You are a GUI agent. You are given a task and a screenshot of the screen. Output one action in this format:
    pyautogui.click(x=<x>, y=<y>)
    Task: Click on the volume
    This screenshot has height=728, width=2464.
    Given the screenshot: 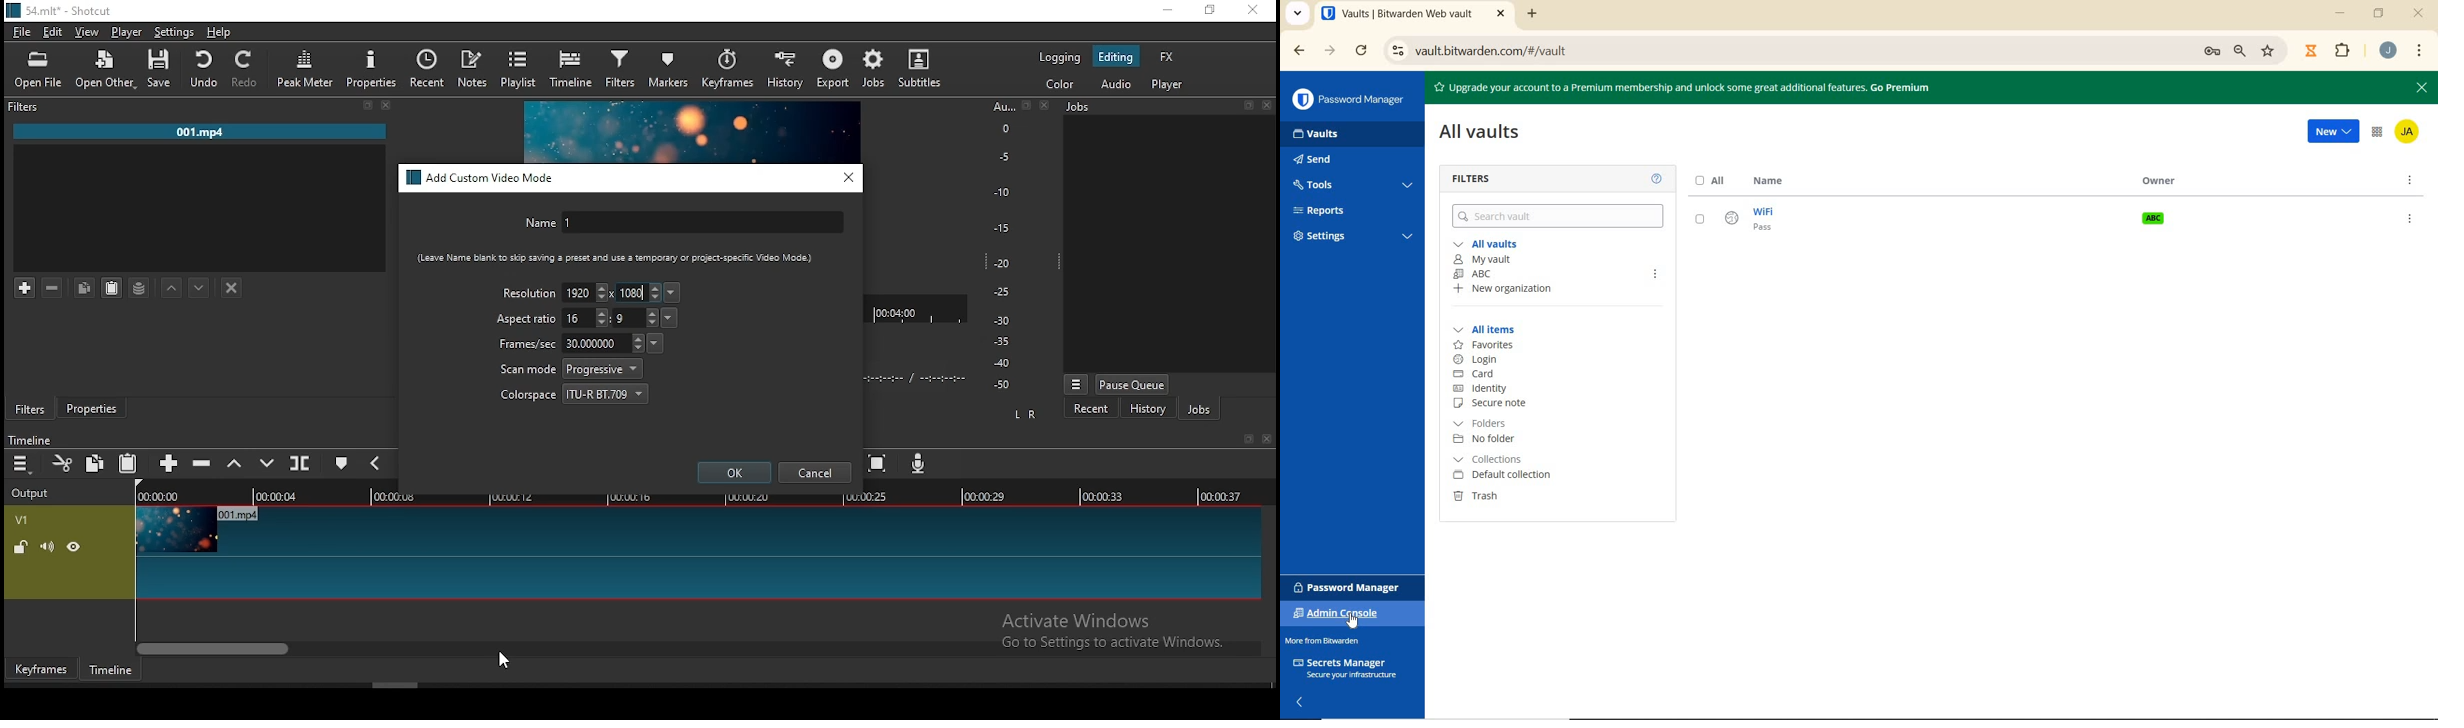 What is the action you would take?
    pyautogui.click(x=47, y=546)
    